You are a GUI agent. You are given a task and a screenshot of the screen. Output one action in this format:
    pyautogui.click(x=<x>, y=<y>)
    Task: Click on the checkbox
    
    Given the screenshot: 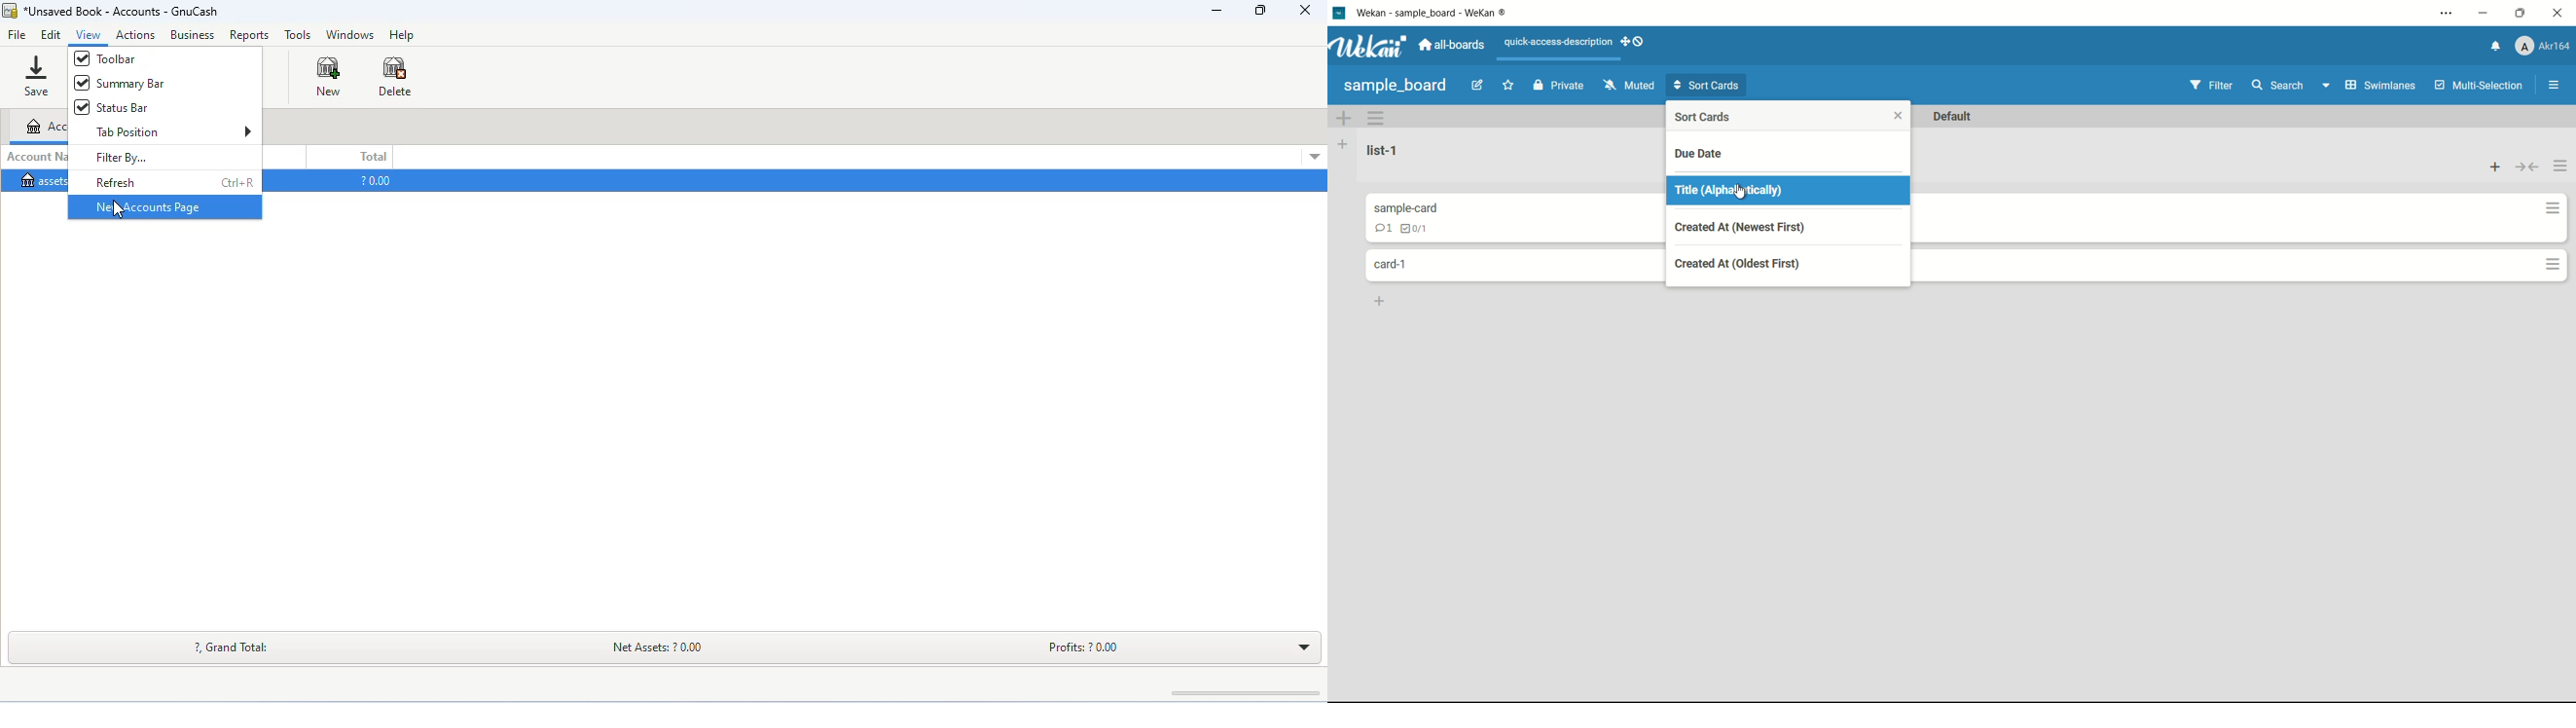 What is the action you would take?
    pyautogui.click(x=81, y=58)
    